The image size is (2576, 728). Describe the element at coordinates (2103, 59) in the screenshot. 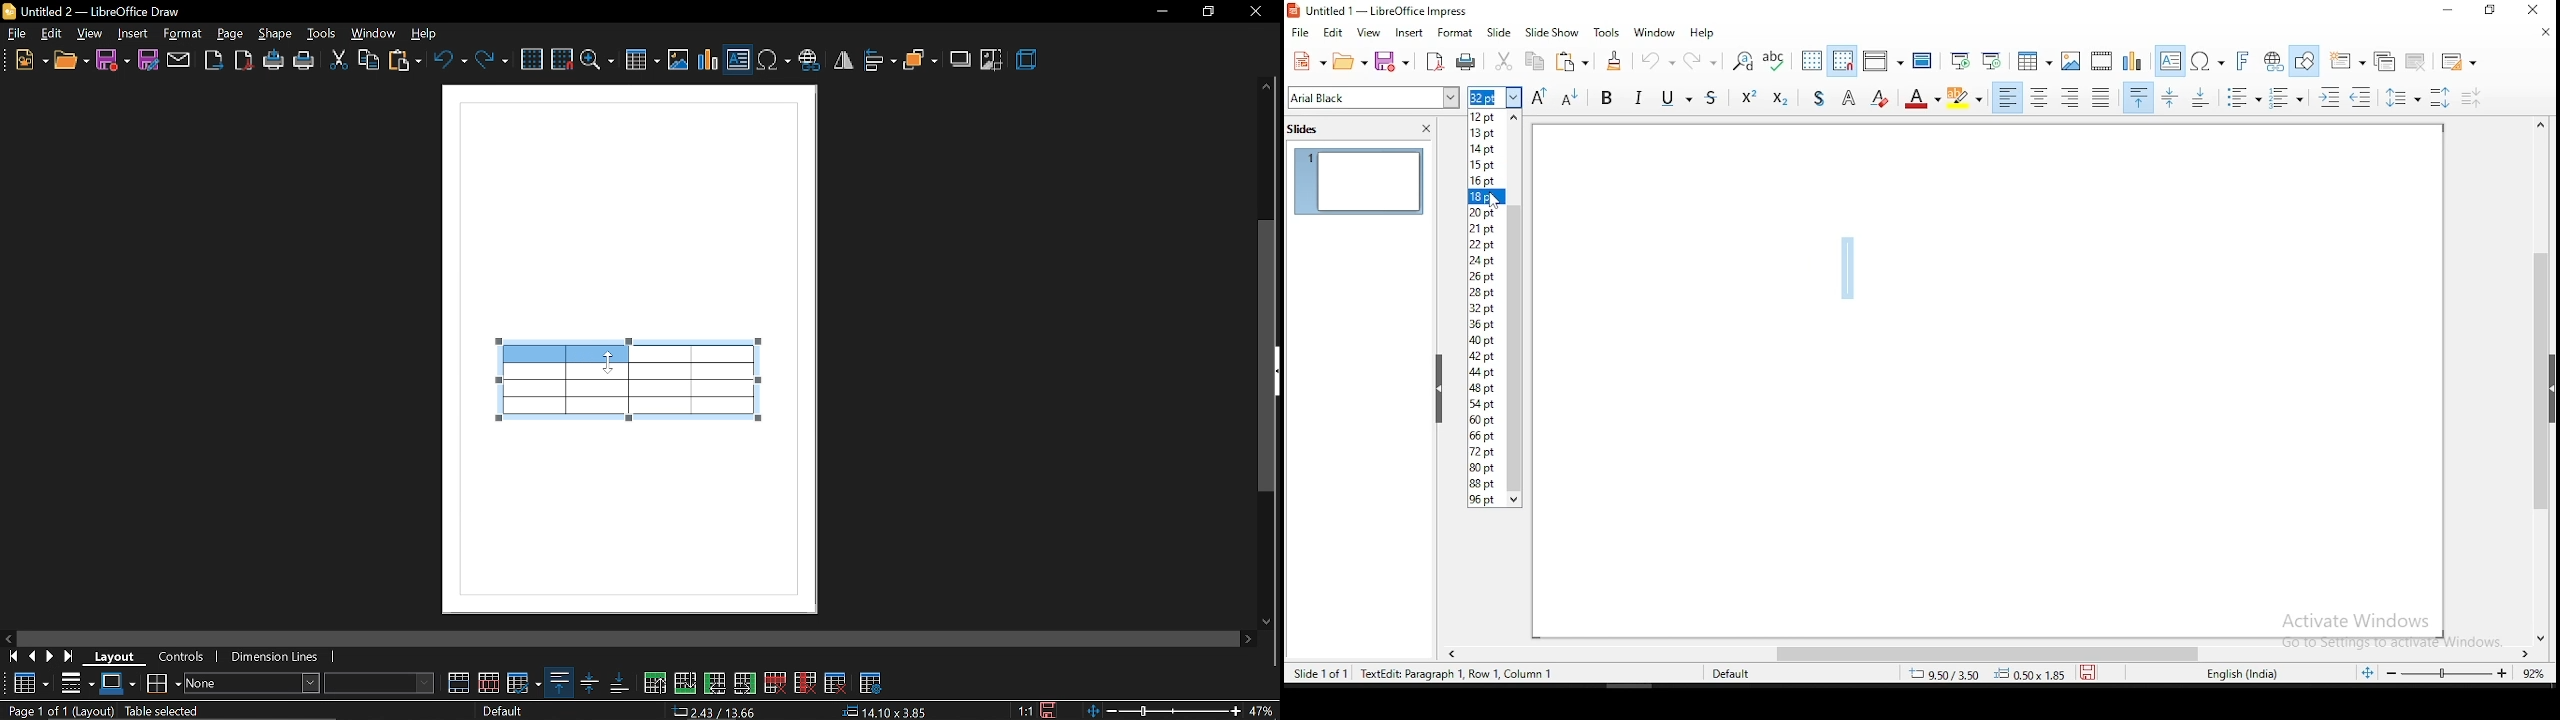

I see `insert audio or video` at that location.